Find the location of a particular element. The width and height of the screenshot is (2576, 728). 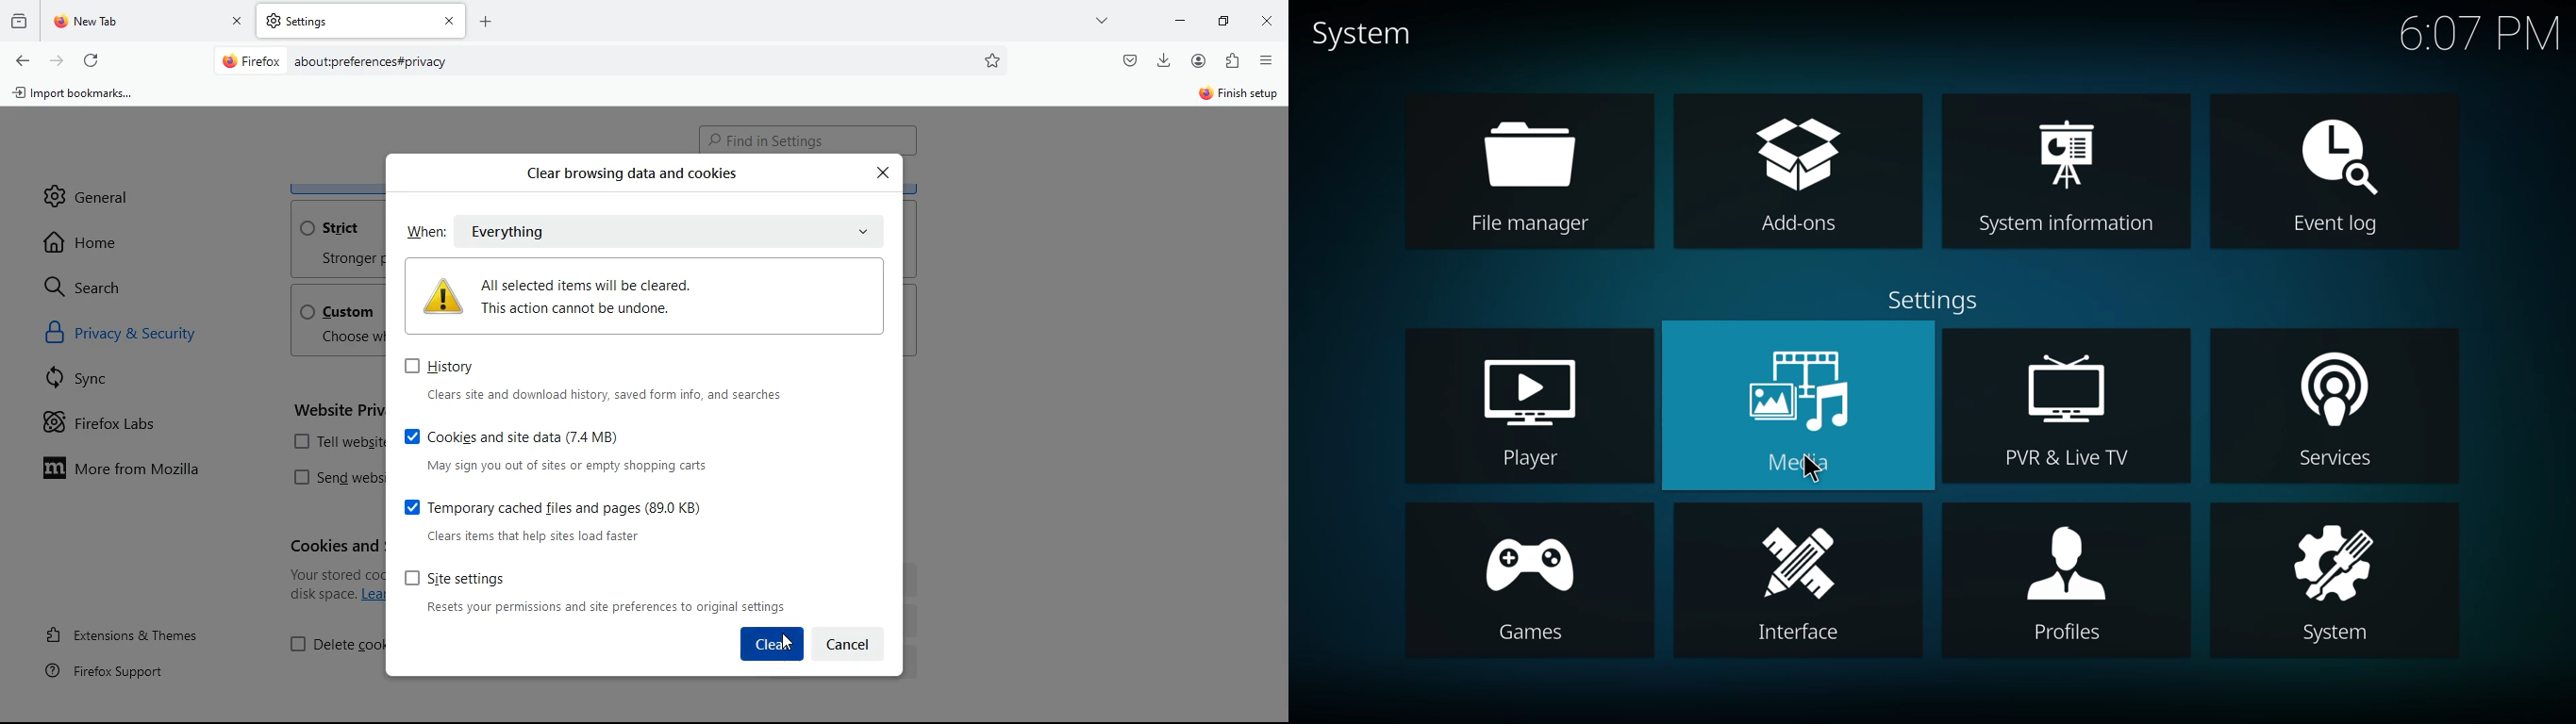

profiles is located at coordinates (2065, 559).